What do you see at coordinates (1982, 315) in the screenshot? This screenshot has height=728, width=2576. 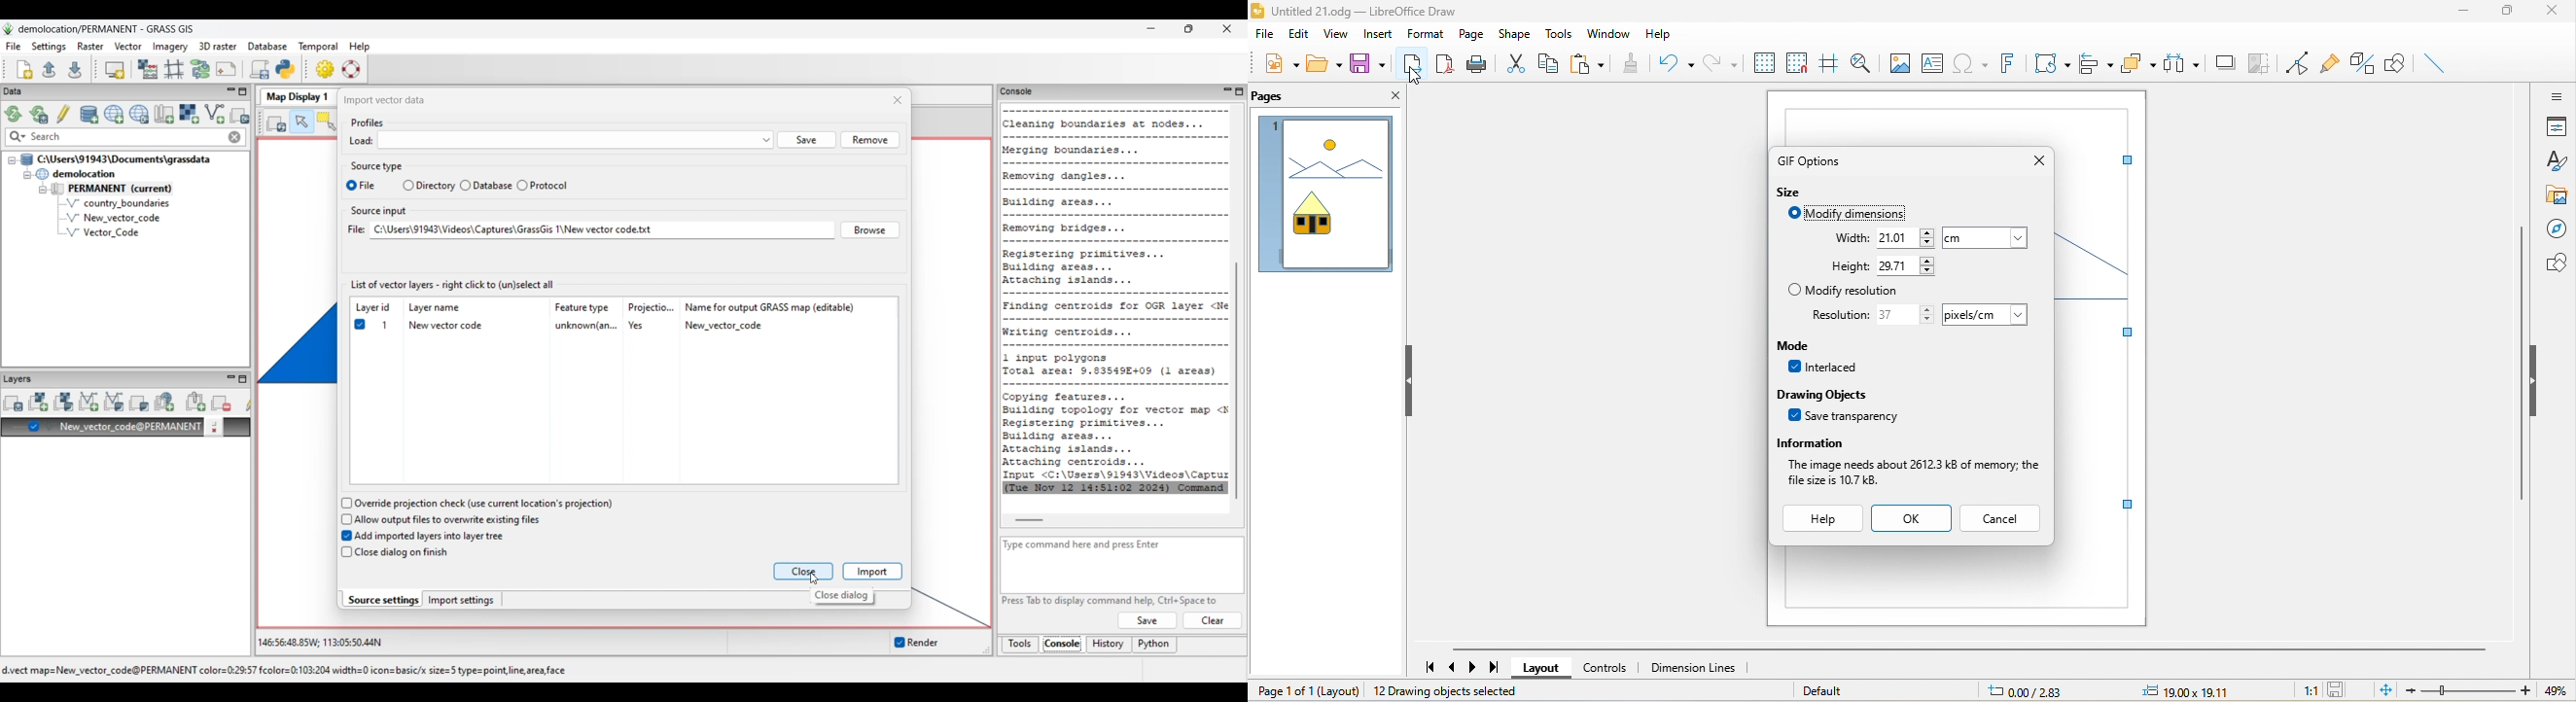 I see `pixels/cm` at bounding box center [1982, 315].